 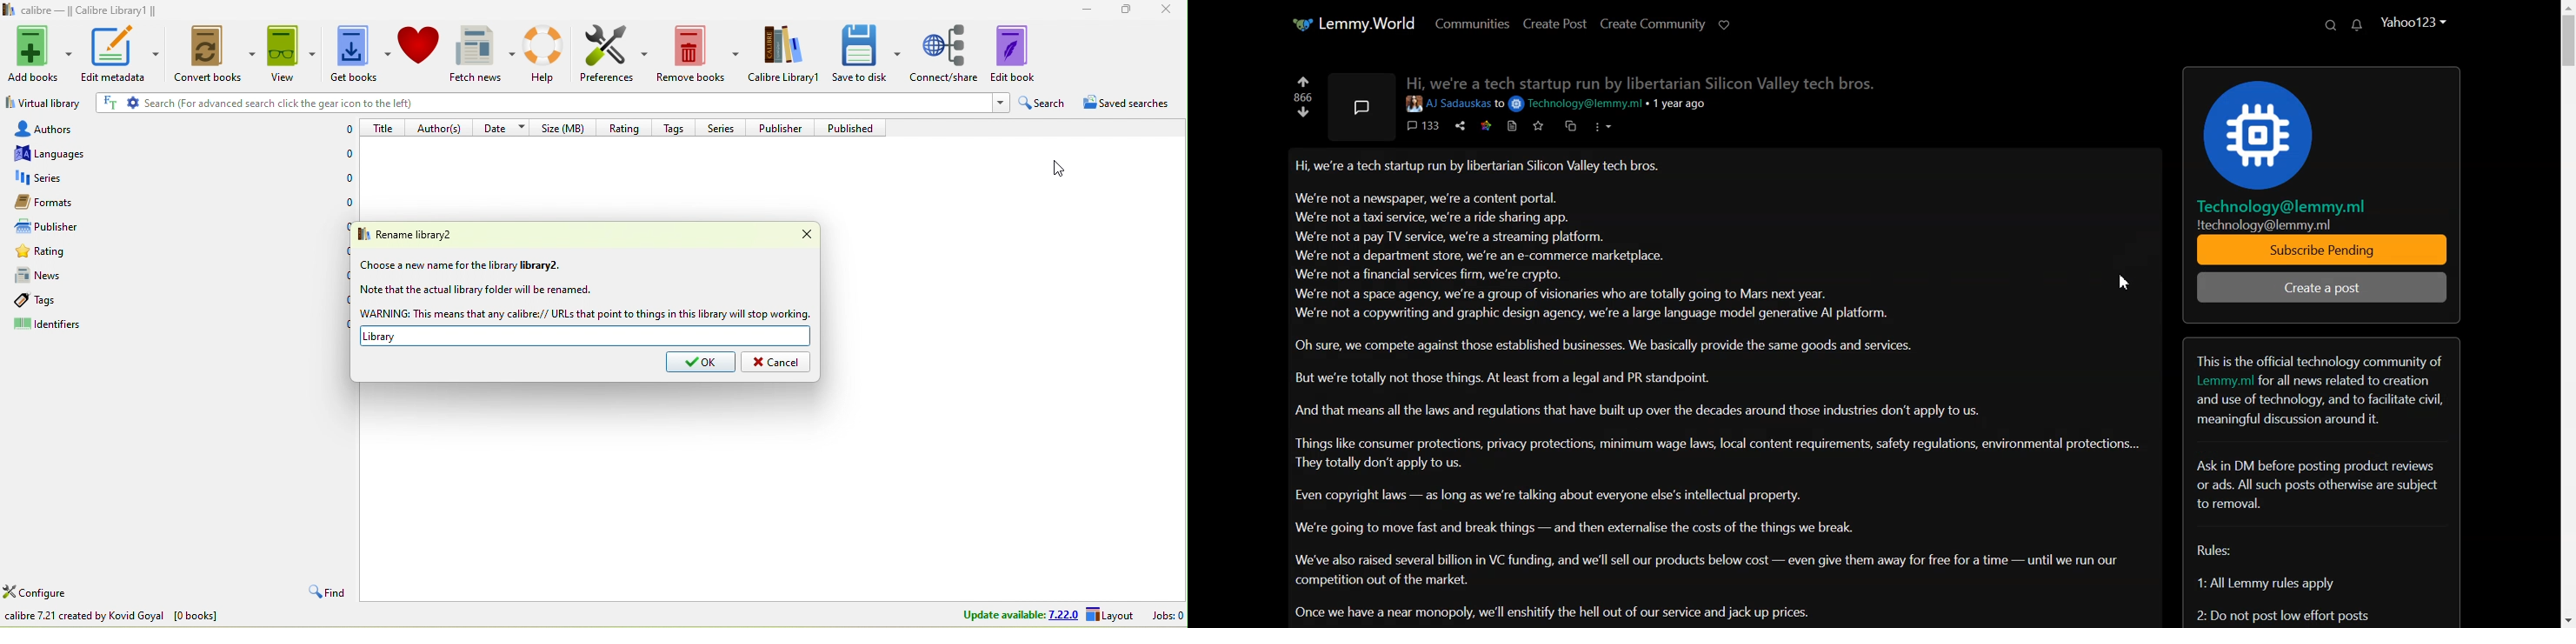 What do you see at coordinates (349, 178) in the screenshot?
I see `0` at bounding box center [349, 178].